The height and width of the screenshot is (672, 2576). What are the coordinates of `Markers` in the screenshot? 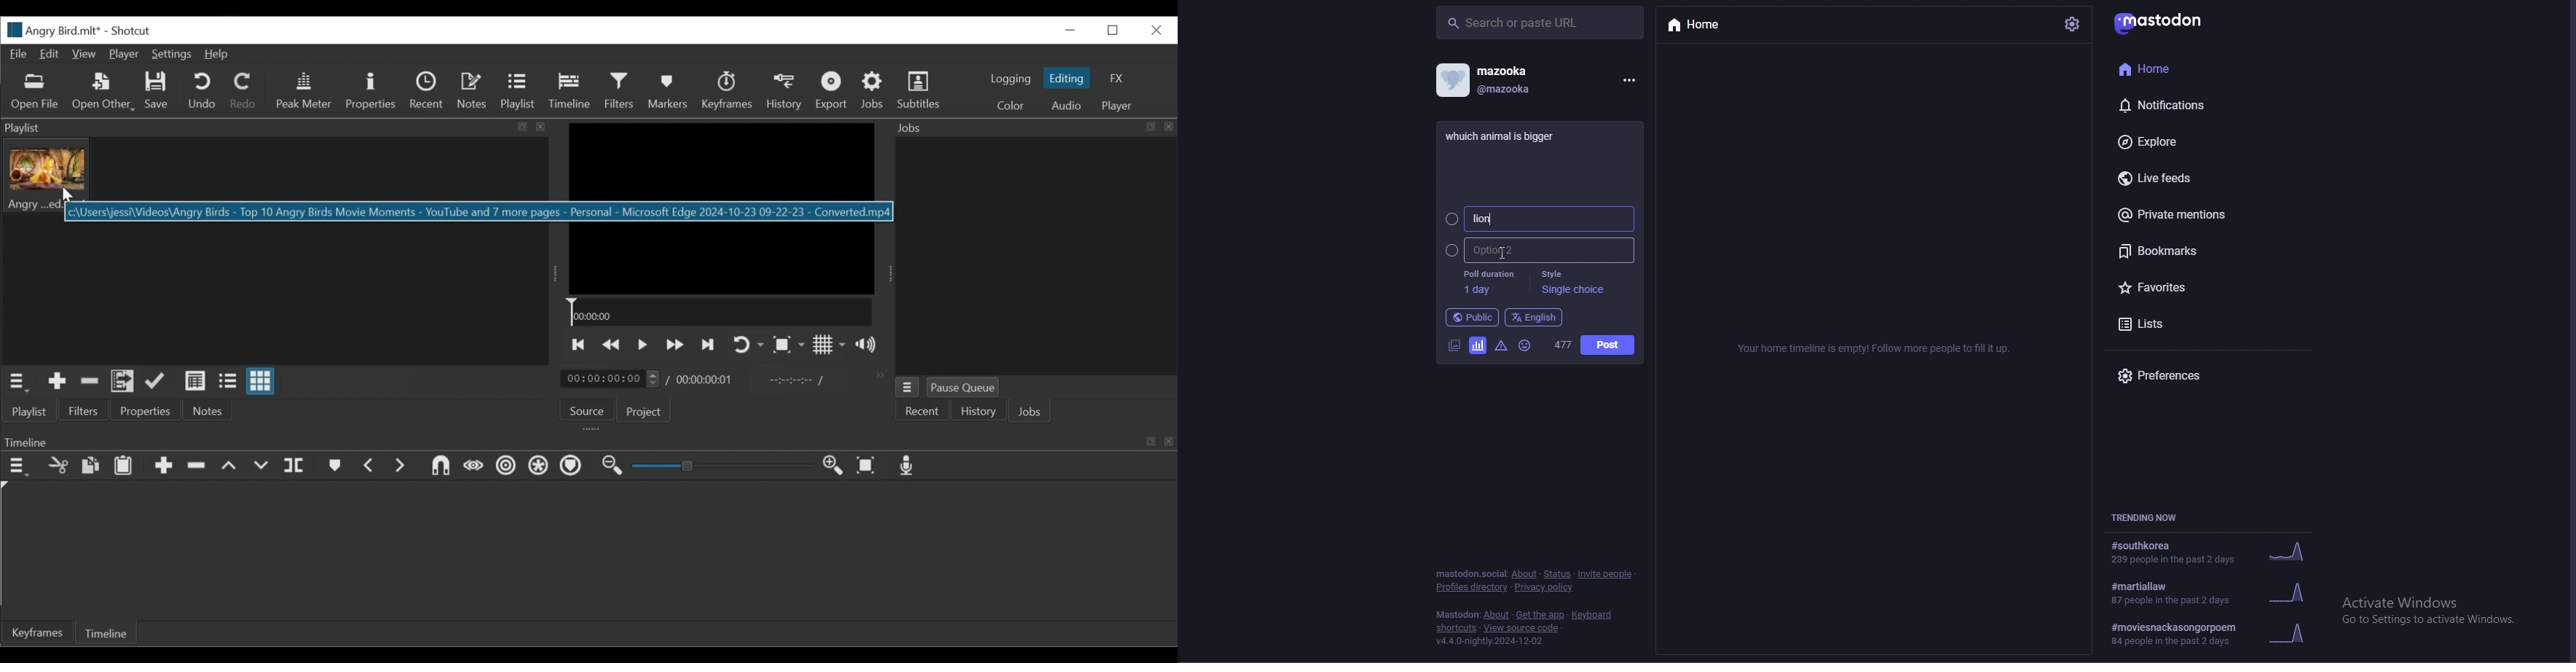 It's located at (334, 465).